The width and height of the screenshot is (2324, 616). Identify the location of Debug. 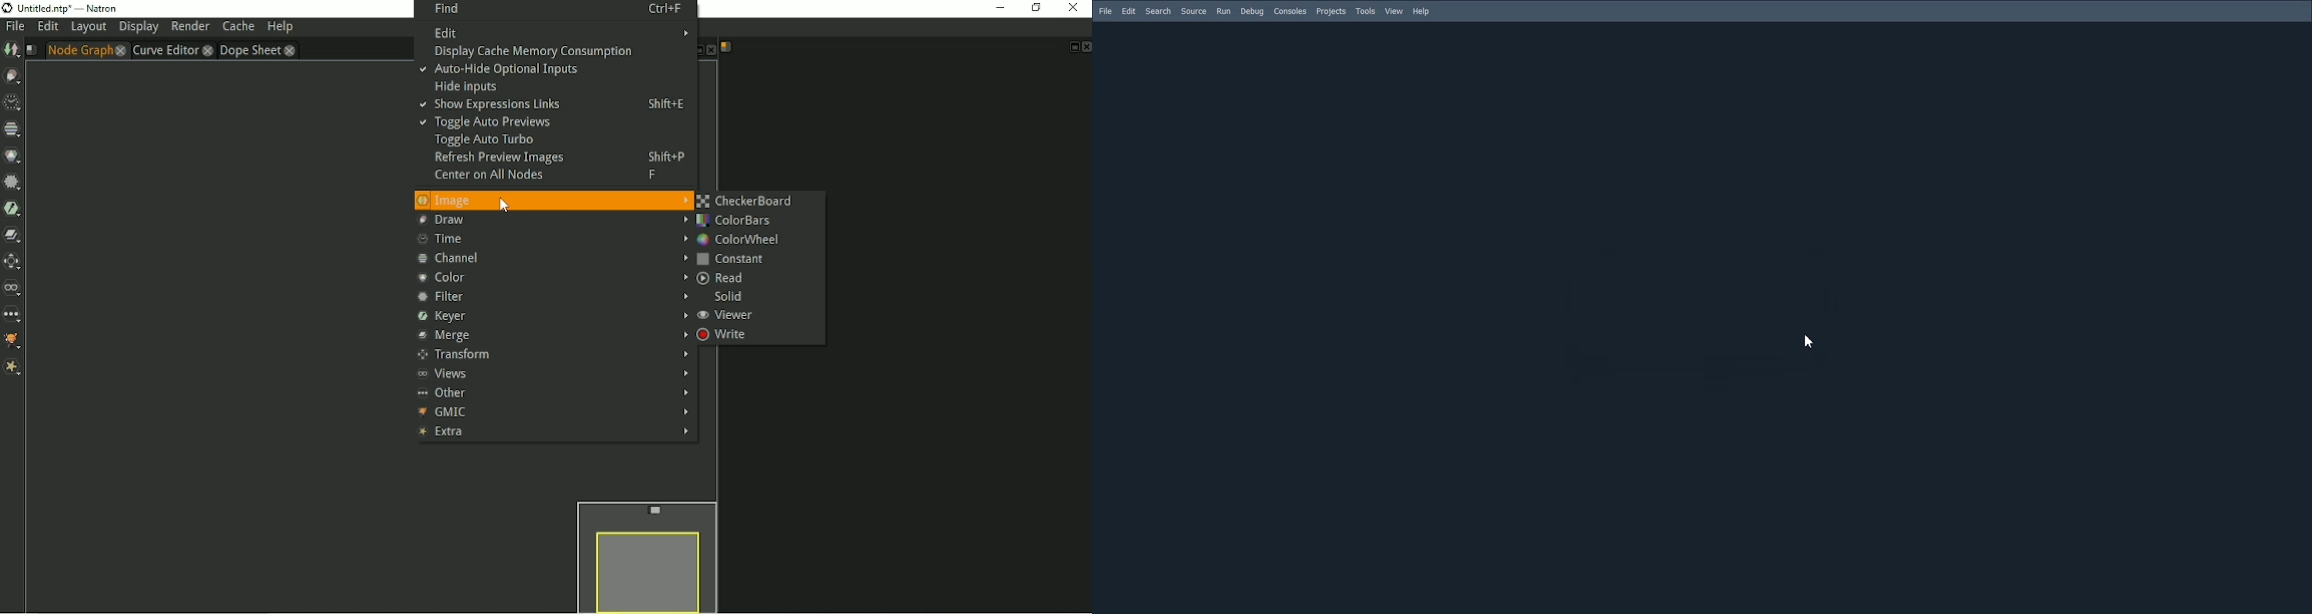
(1252, 12).